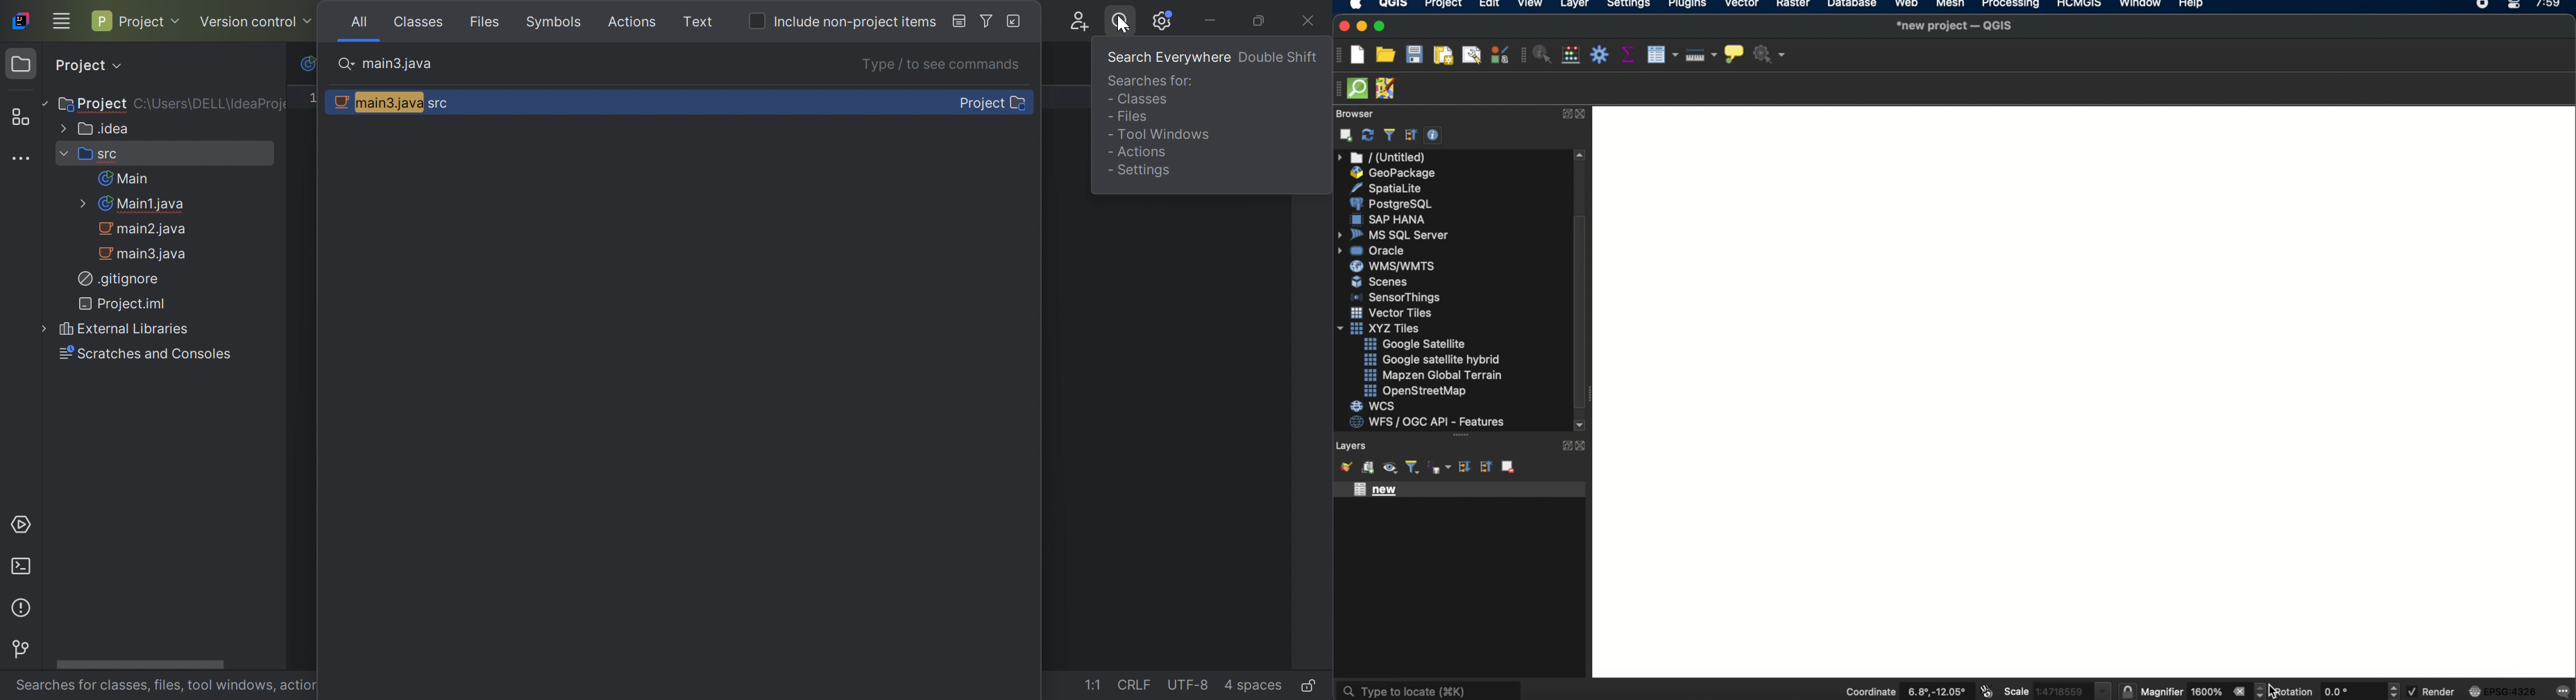 This screenshot has width=2576, height=700. Describe the element at coordinates (316, 97) in the screenshot. I see `1` at that location.